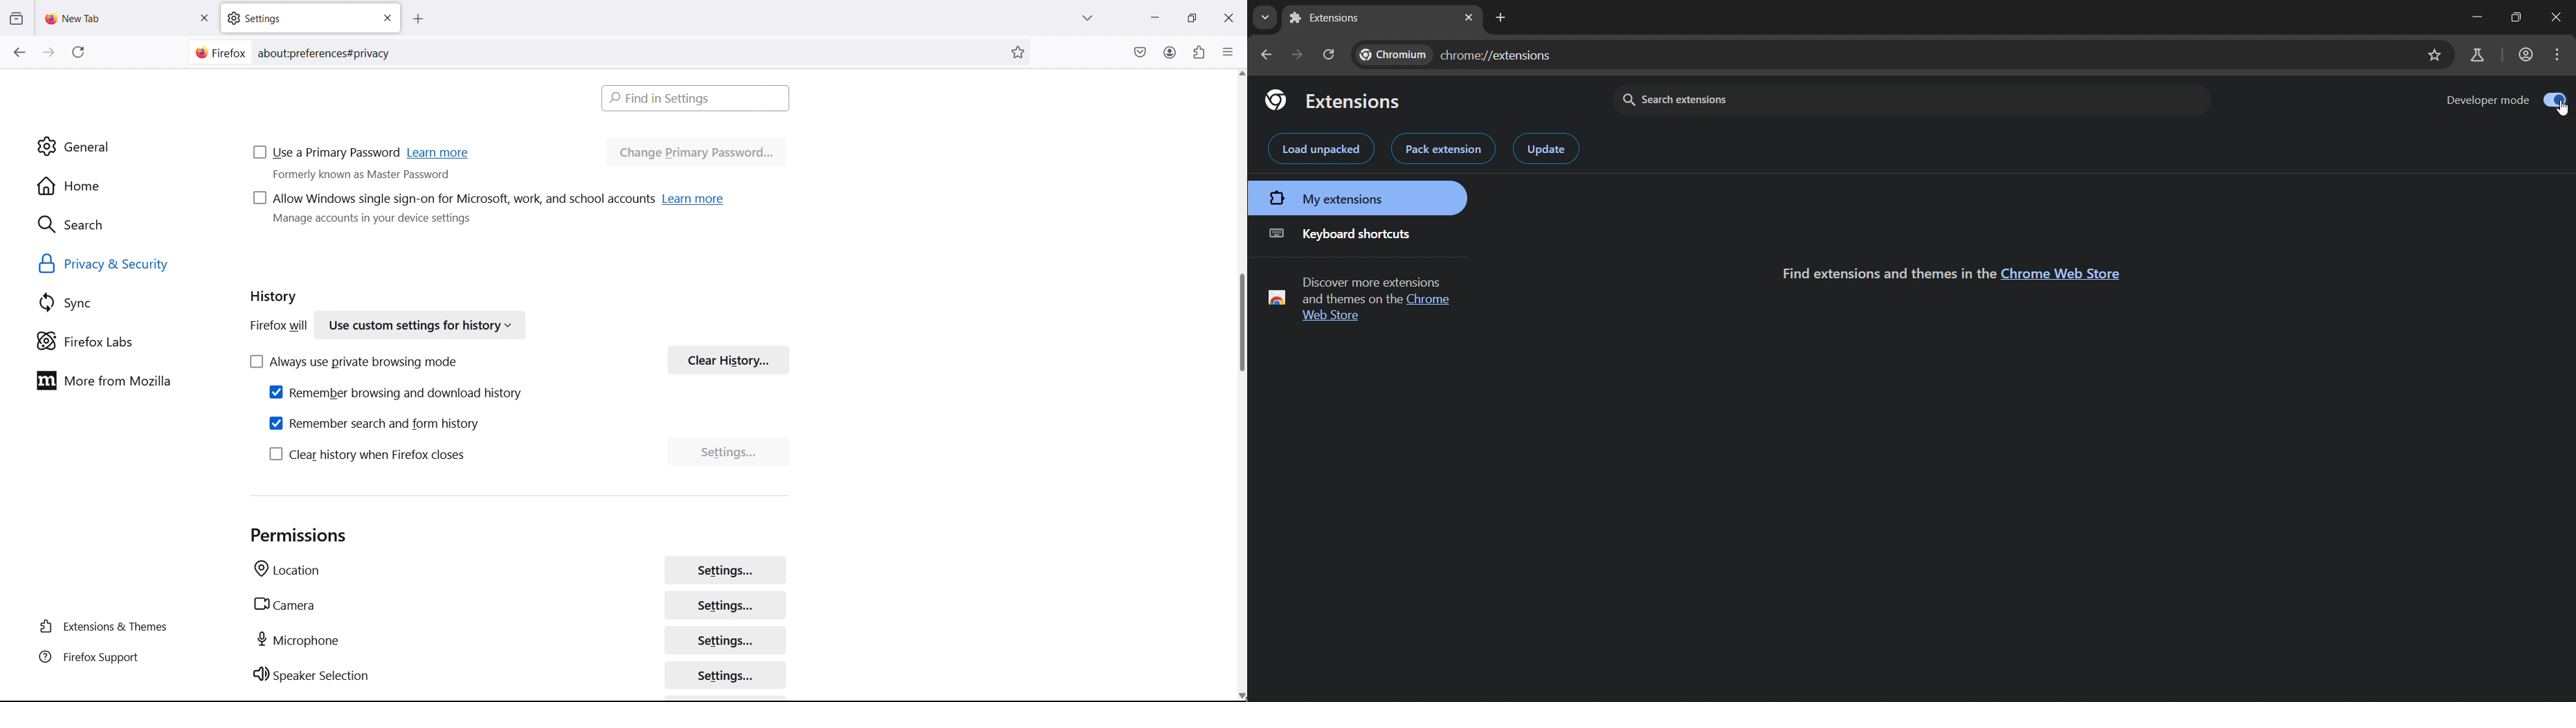 This screenshot has width=2576, height=728. I want to click on Formerly known as Master Password, so click(380, 177).